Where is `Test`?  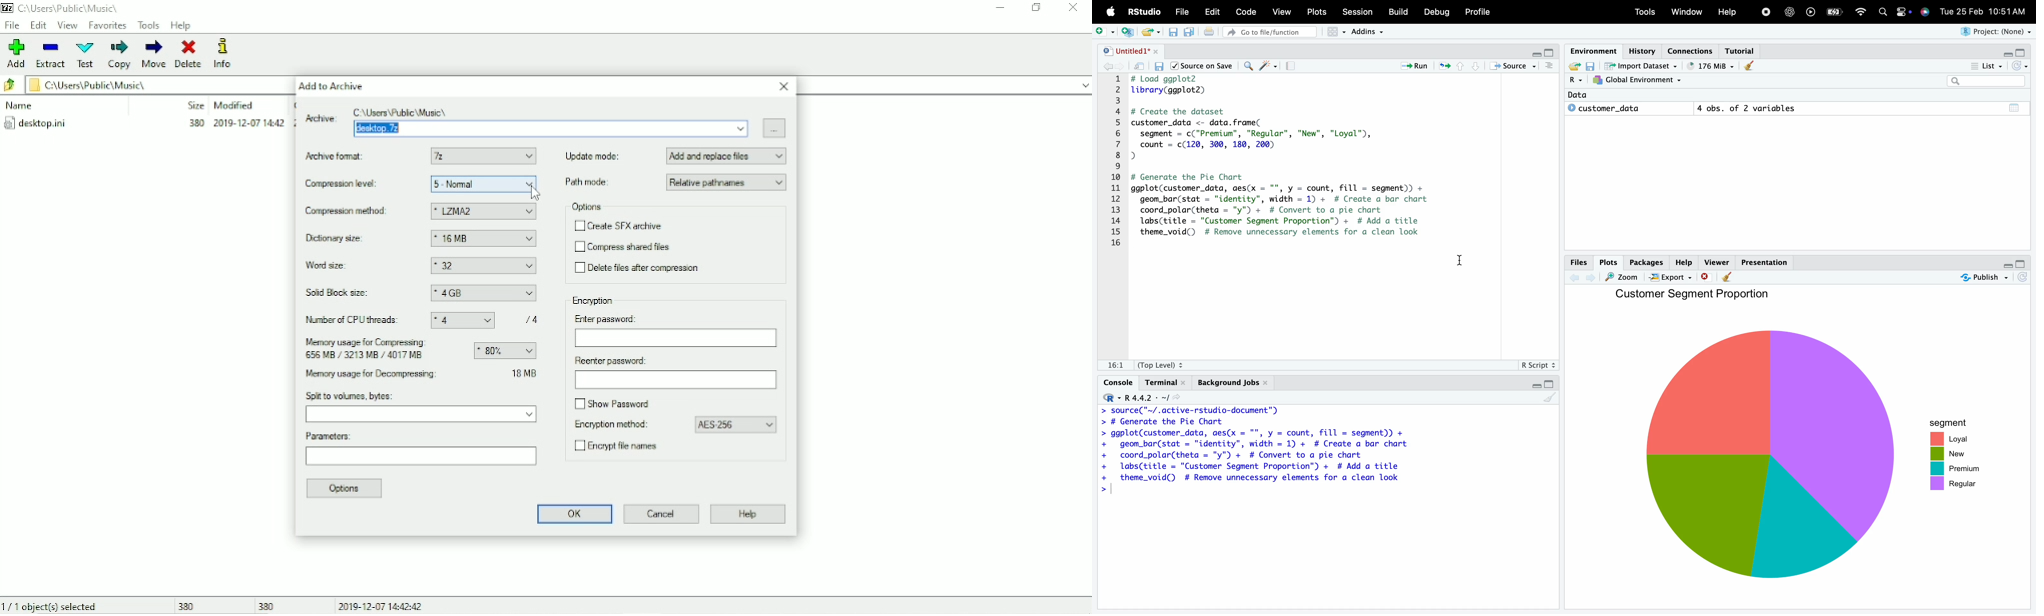 Test is located at coordinates (86, 55).